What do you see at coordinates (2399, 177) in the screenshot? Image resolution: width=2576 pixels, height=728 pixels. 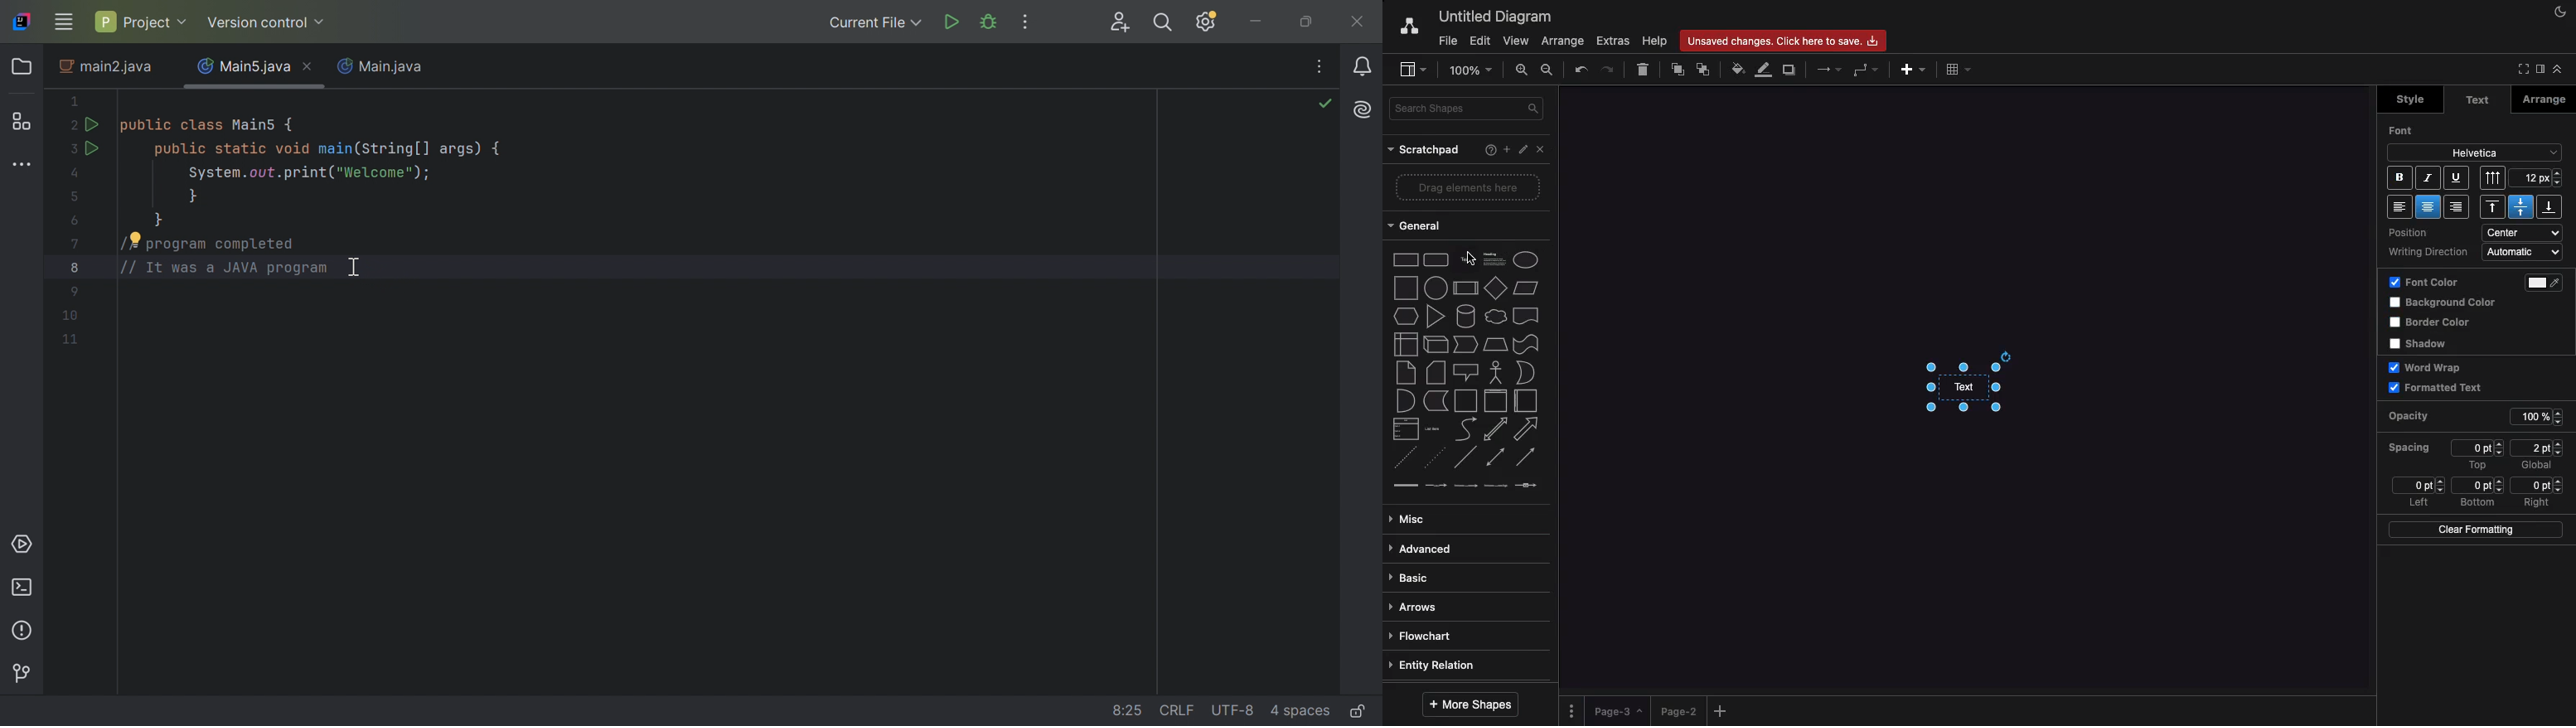 I see `Bold` at bounding box center [2399, 177].